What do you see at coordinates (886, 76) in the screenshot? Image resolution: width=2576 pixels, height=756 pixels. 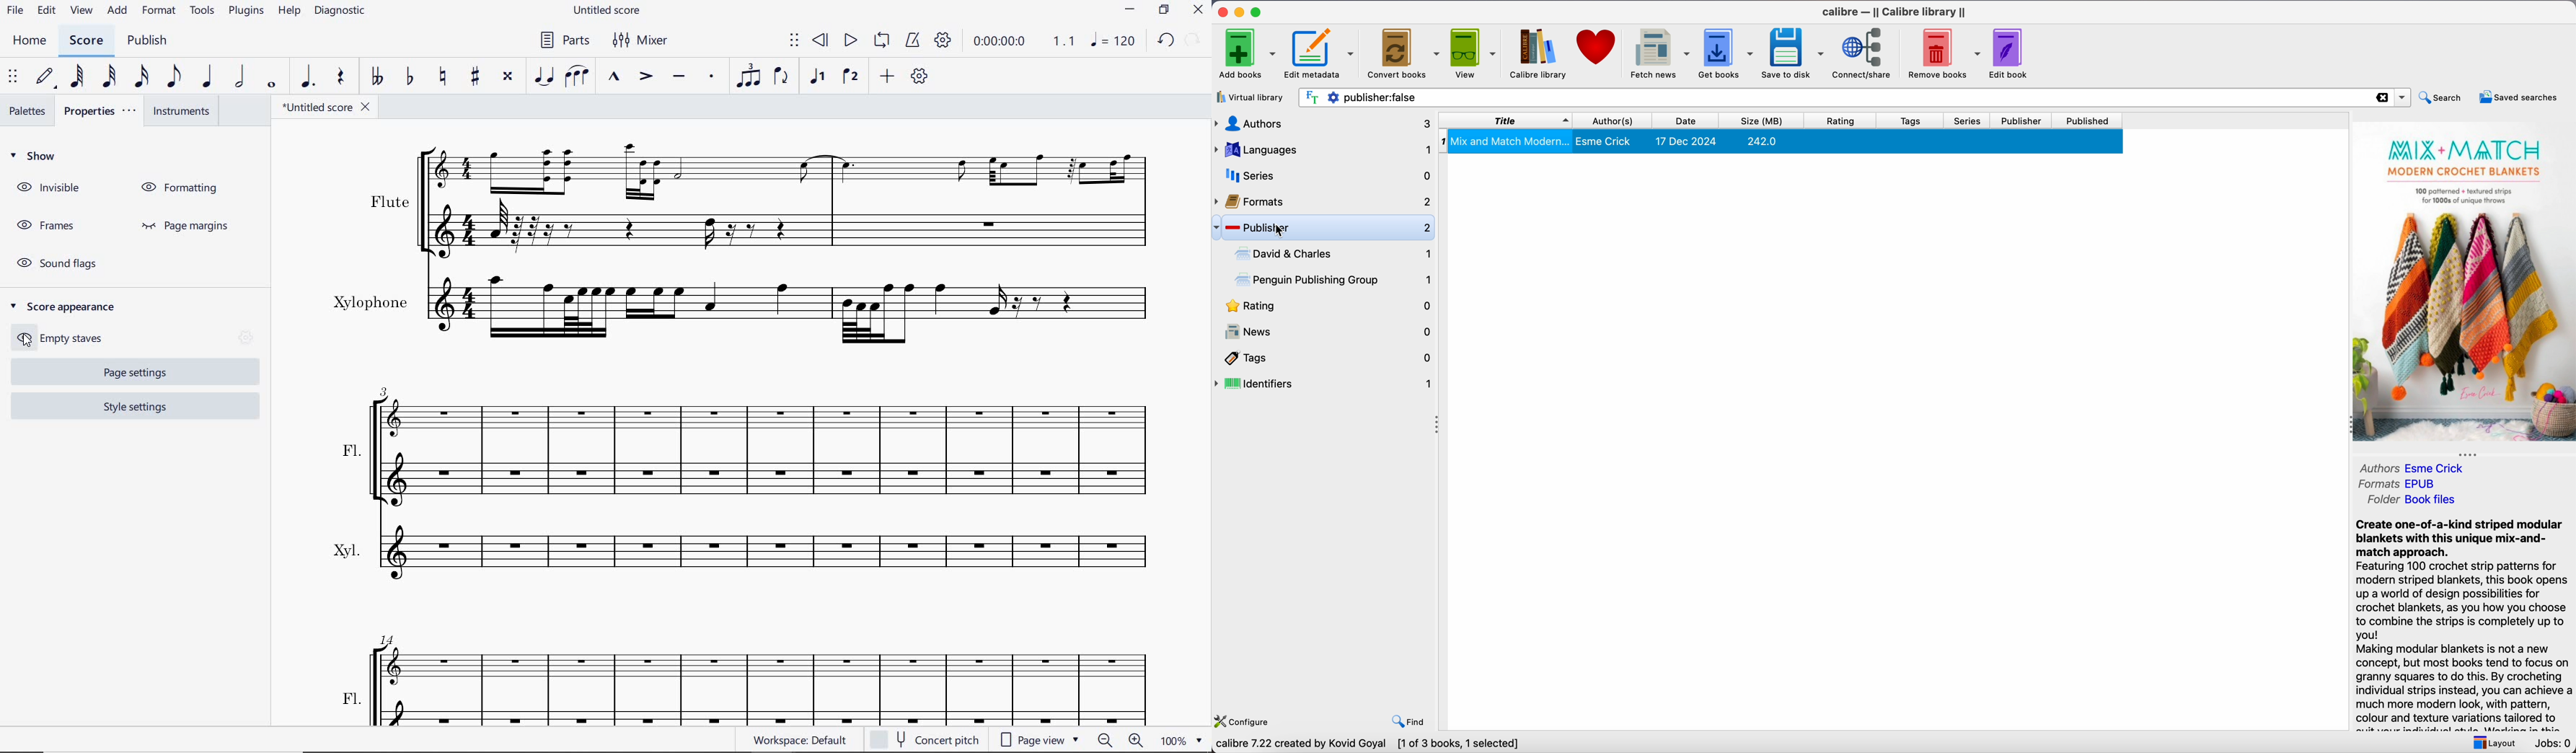 I see `ADD` at bounding box center [886, 76].